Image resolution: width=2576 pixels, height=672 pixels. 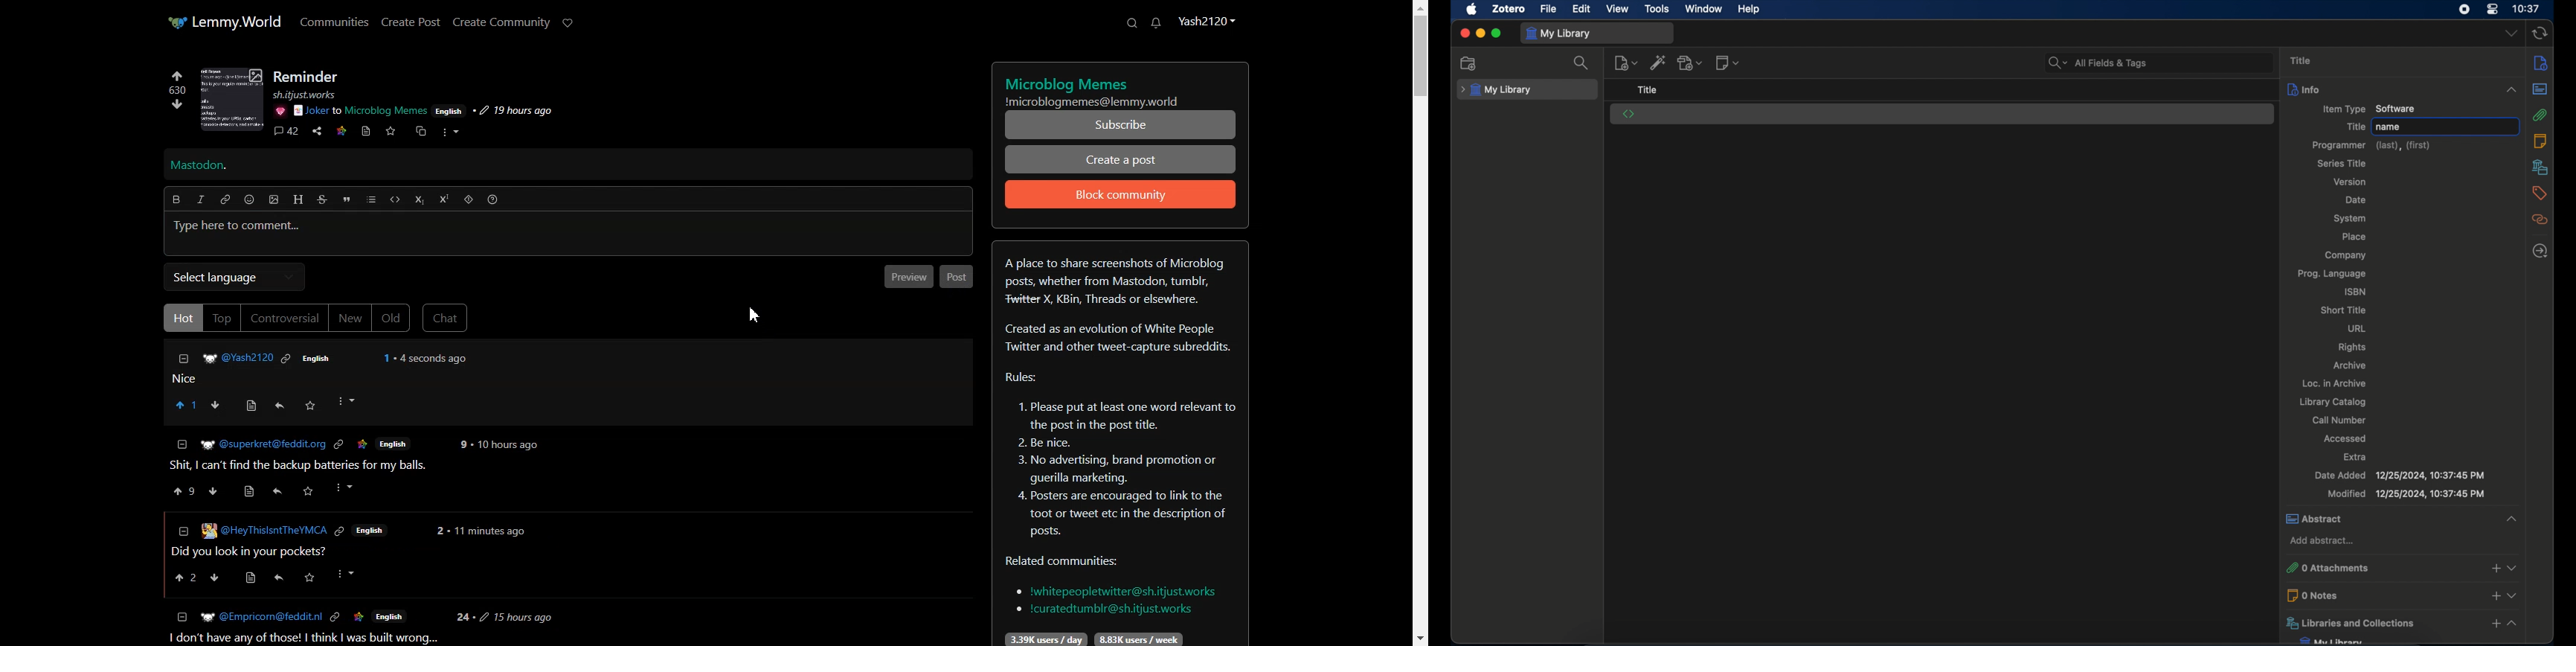 What do you see at coordinates (2540, 167) in the screenshot?
I see `libraries` at bounding box center [2540, 167].